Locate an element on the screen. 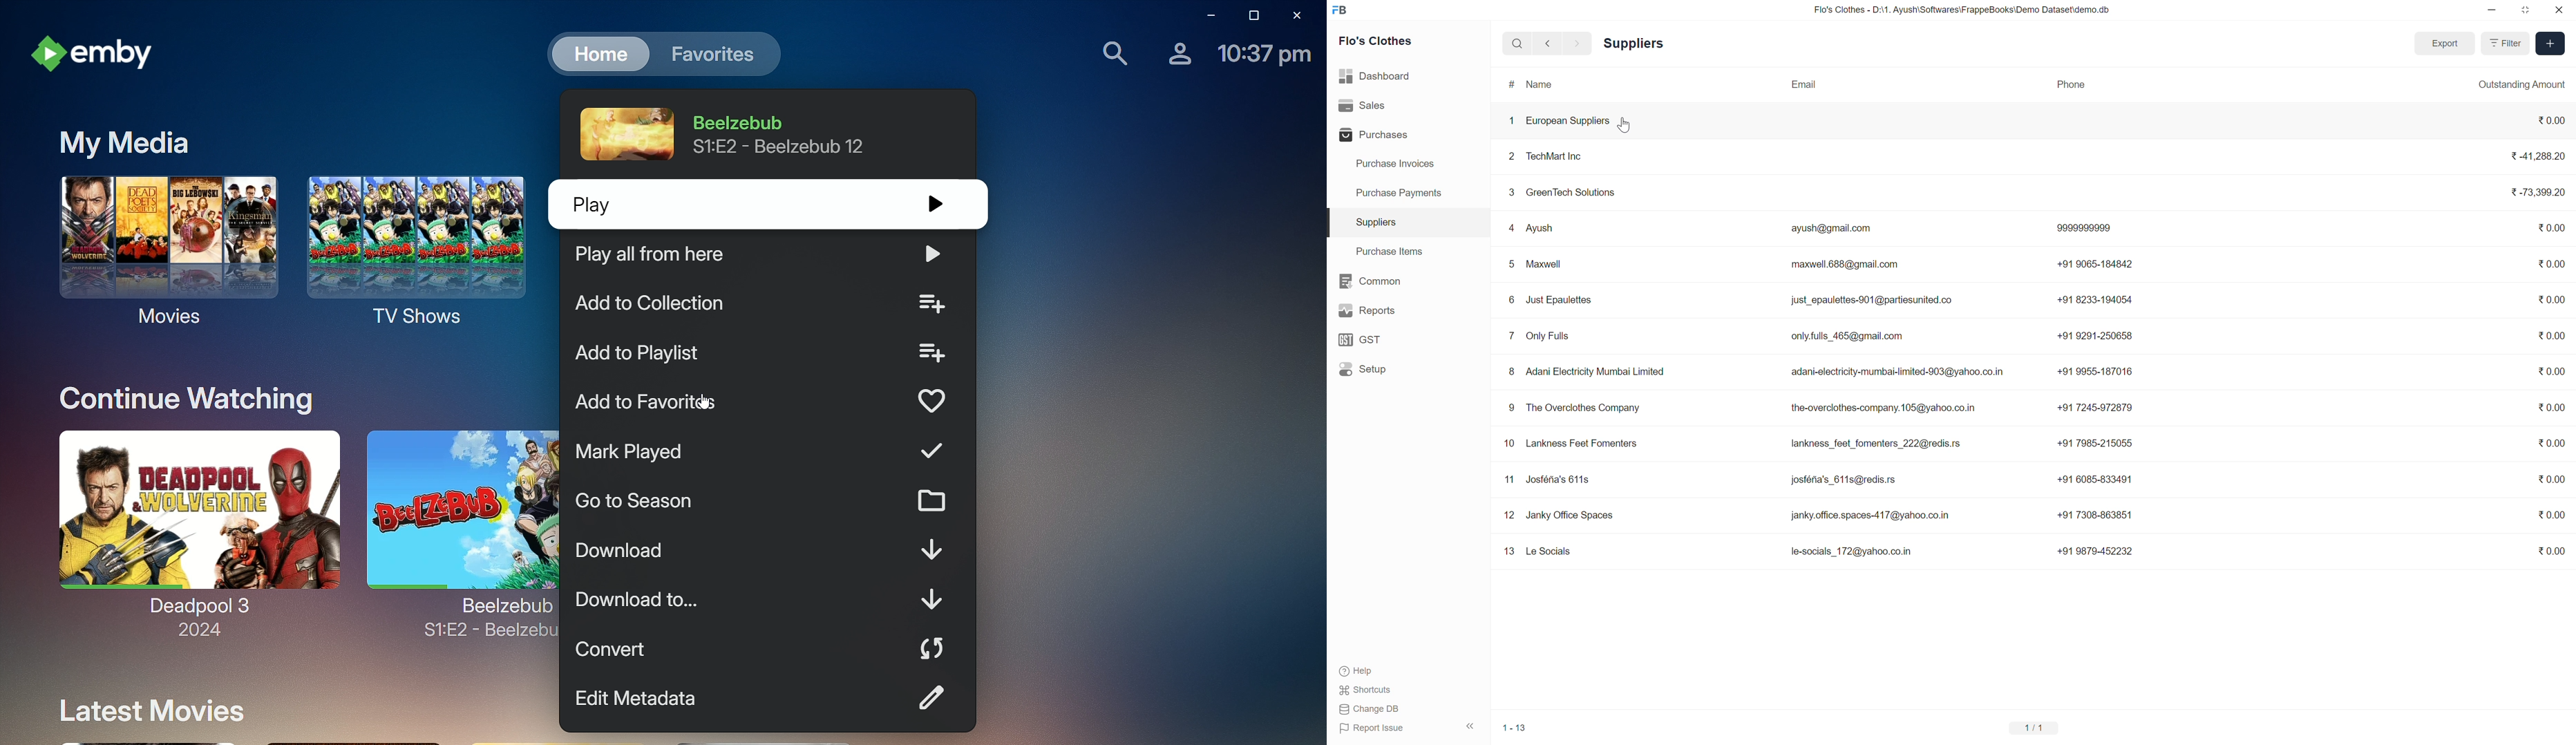 The width and height of the screenshot is (2576, 756). 8 is located at coordinates (1511, 371).